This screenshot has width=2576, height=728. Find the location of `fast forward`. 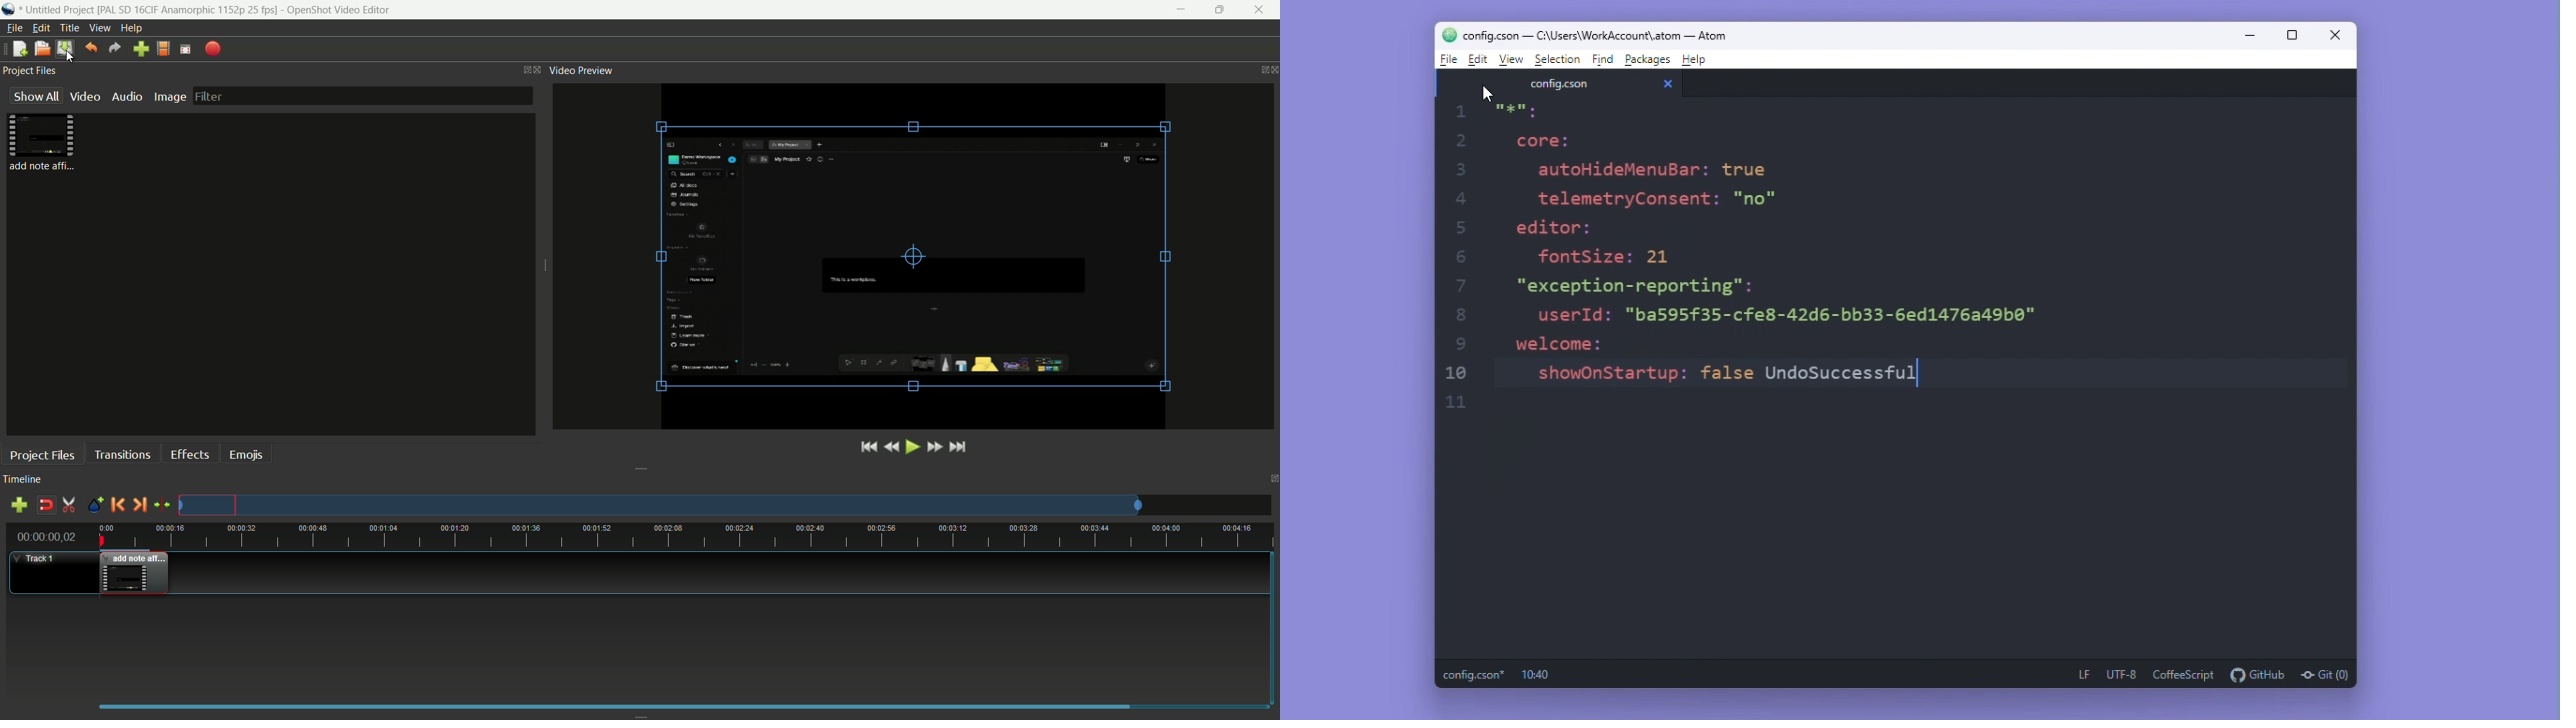

fast forward is located at coordinates (935, 447).